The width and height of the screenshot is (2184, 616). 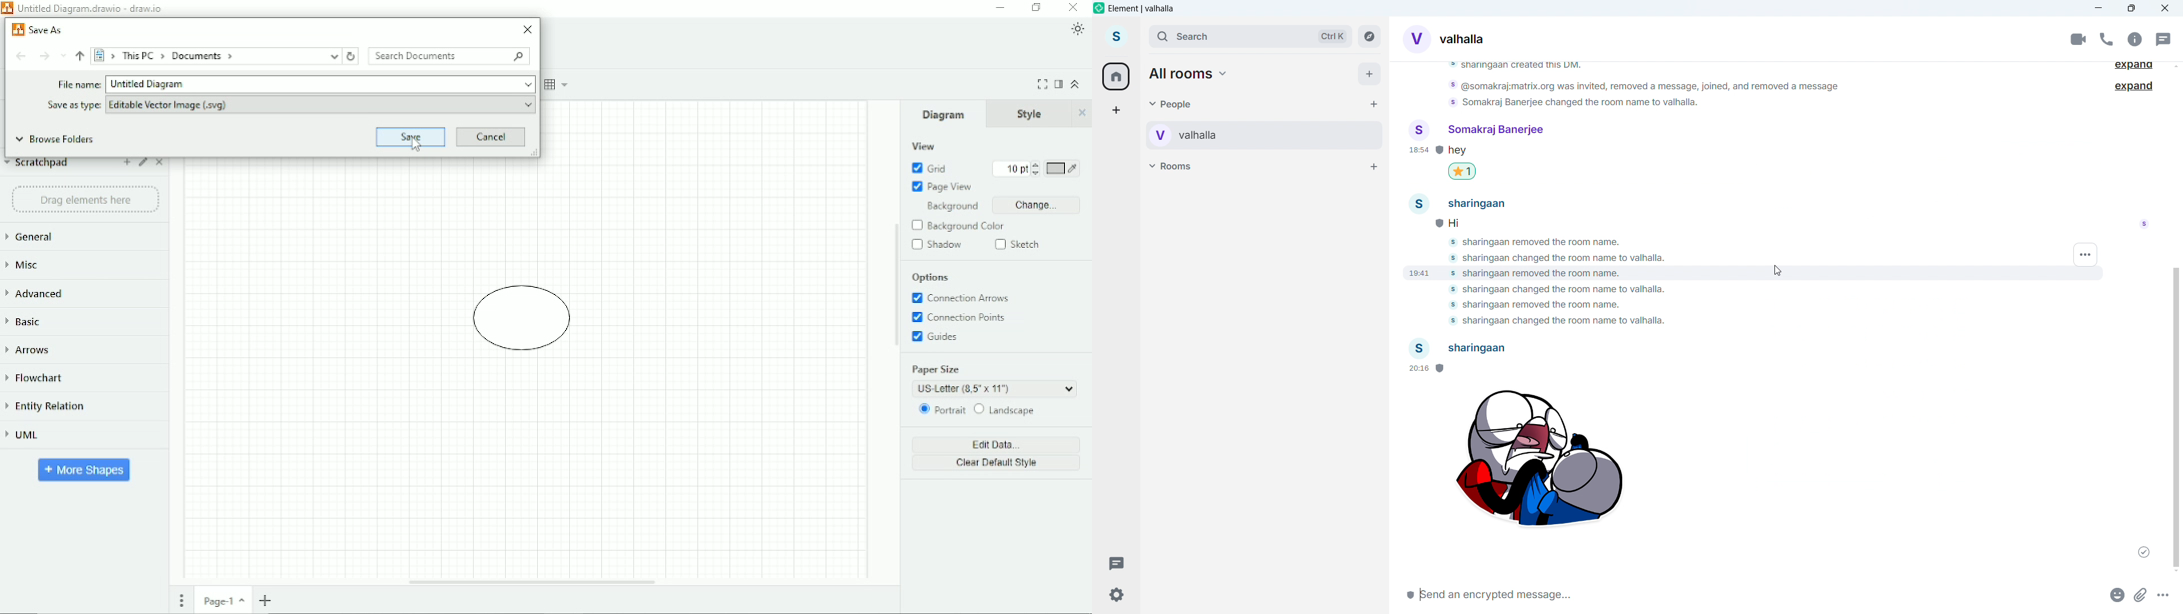 What do you see at coordinates (2141, 594) in the screenshot?
I see `Attachments` at bounding box center [2141, 594].